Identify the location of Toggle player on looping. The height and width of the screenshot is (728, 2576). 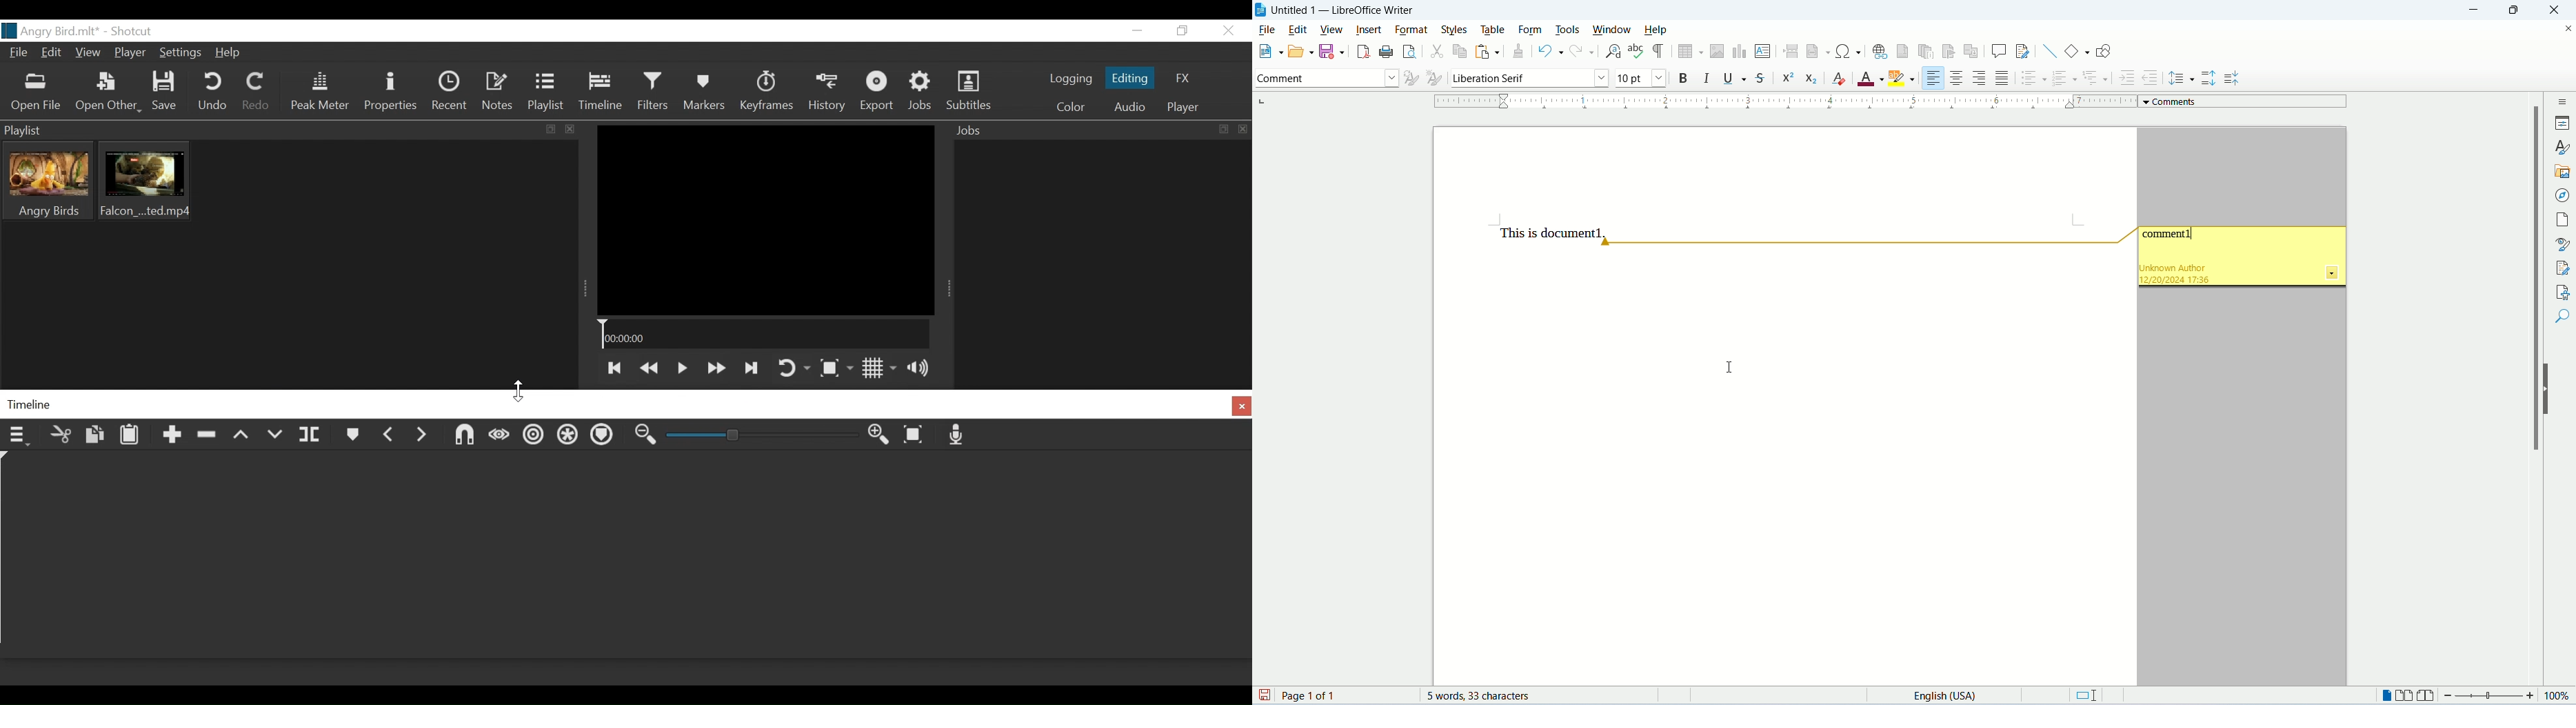
(794, 368).